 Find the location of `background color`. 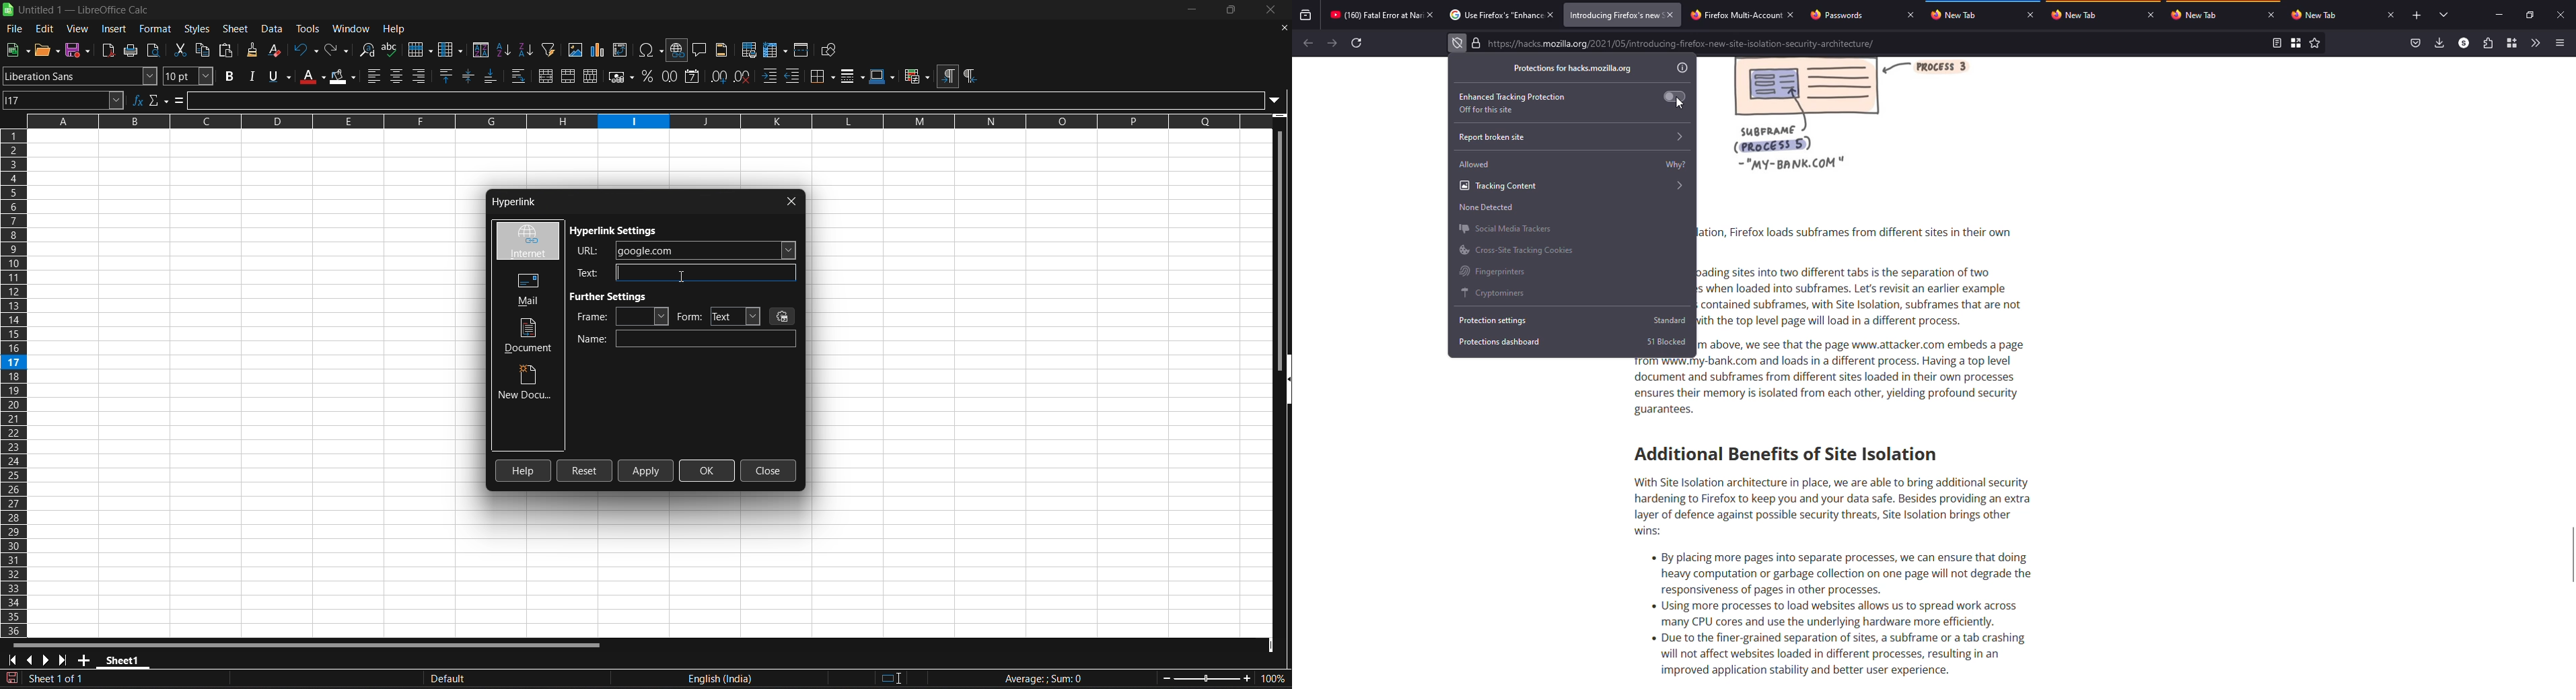

background color is located at coordinates (344, 75).